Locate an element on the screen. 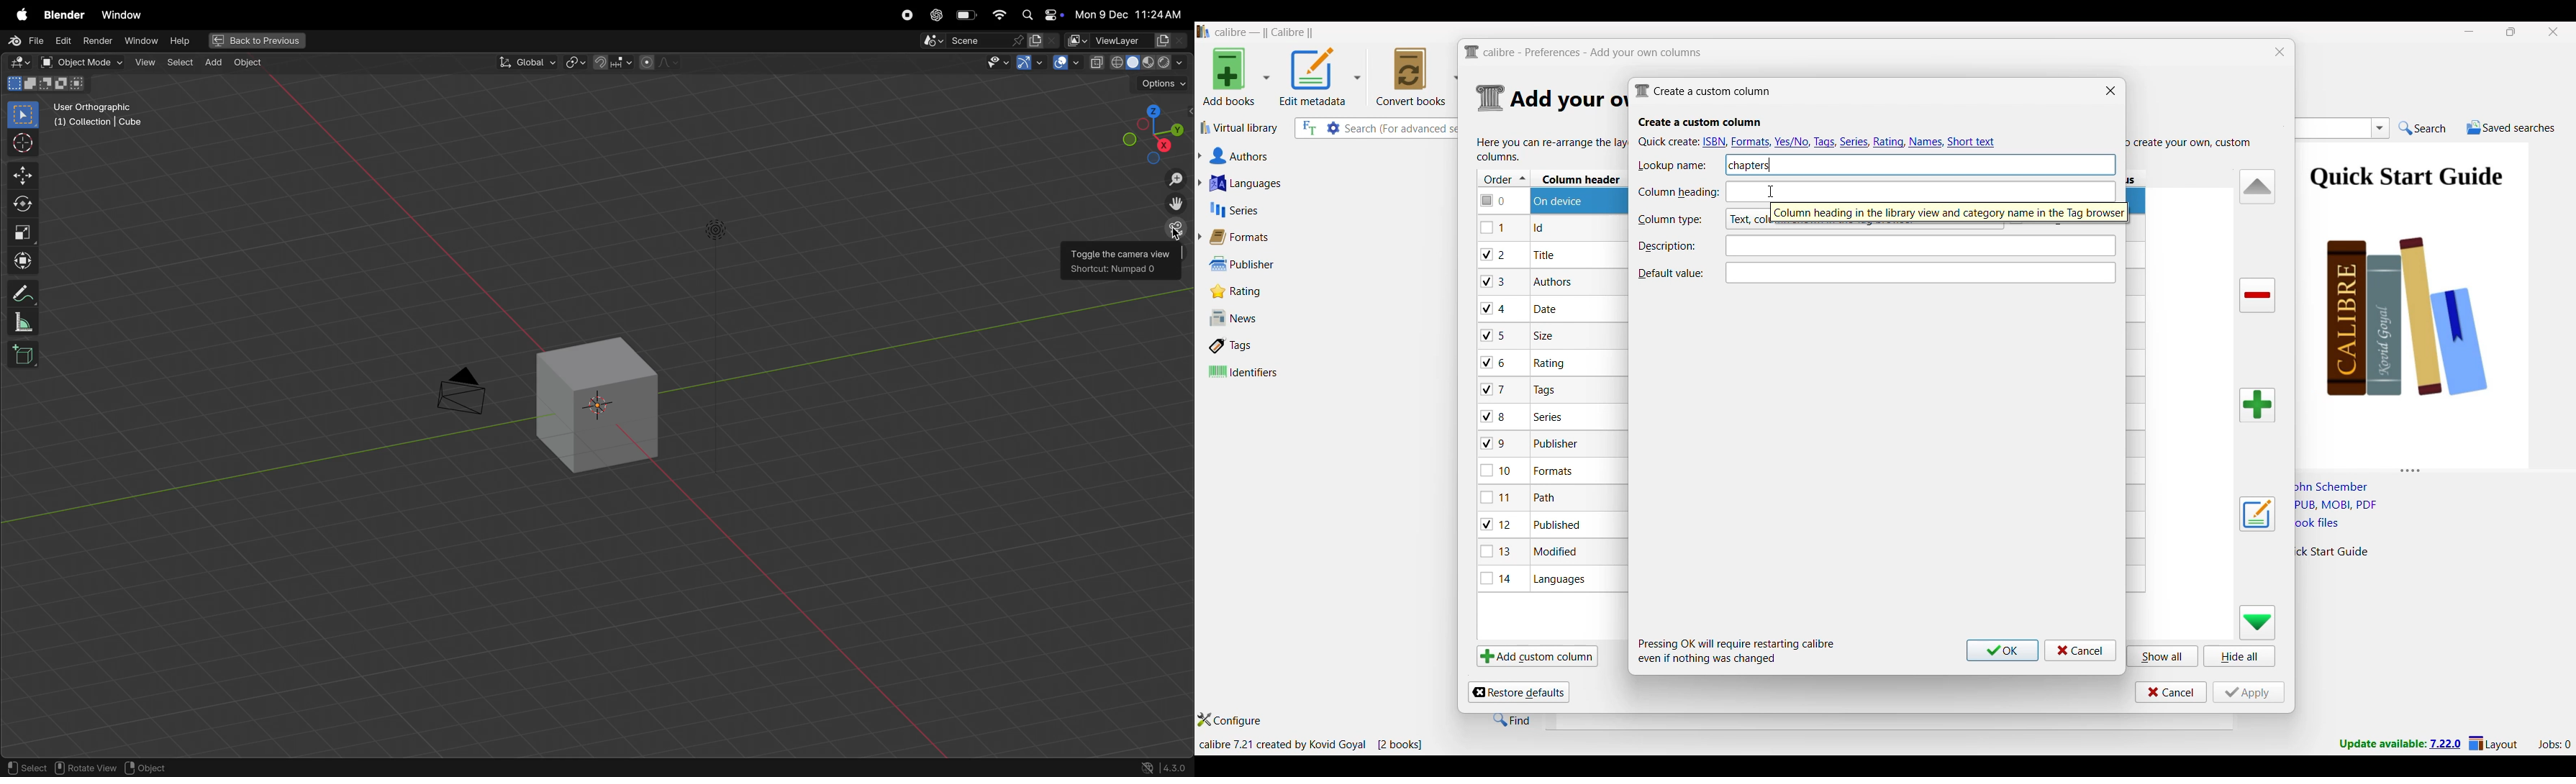  measure  is located at coordinates (25, 325).